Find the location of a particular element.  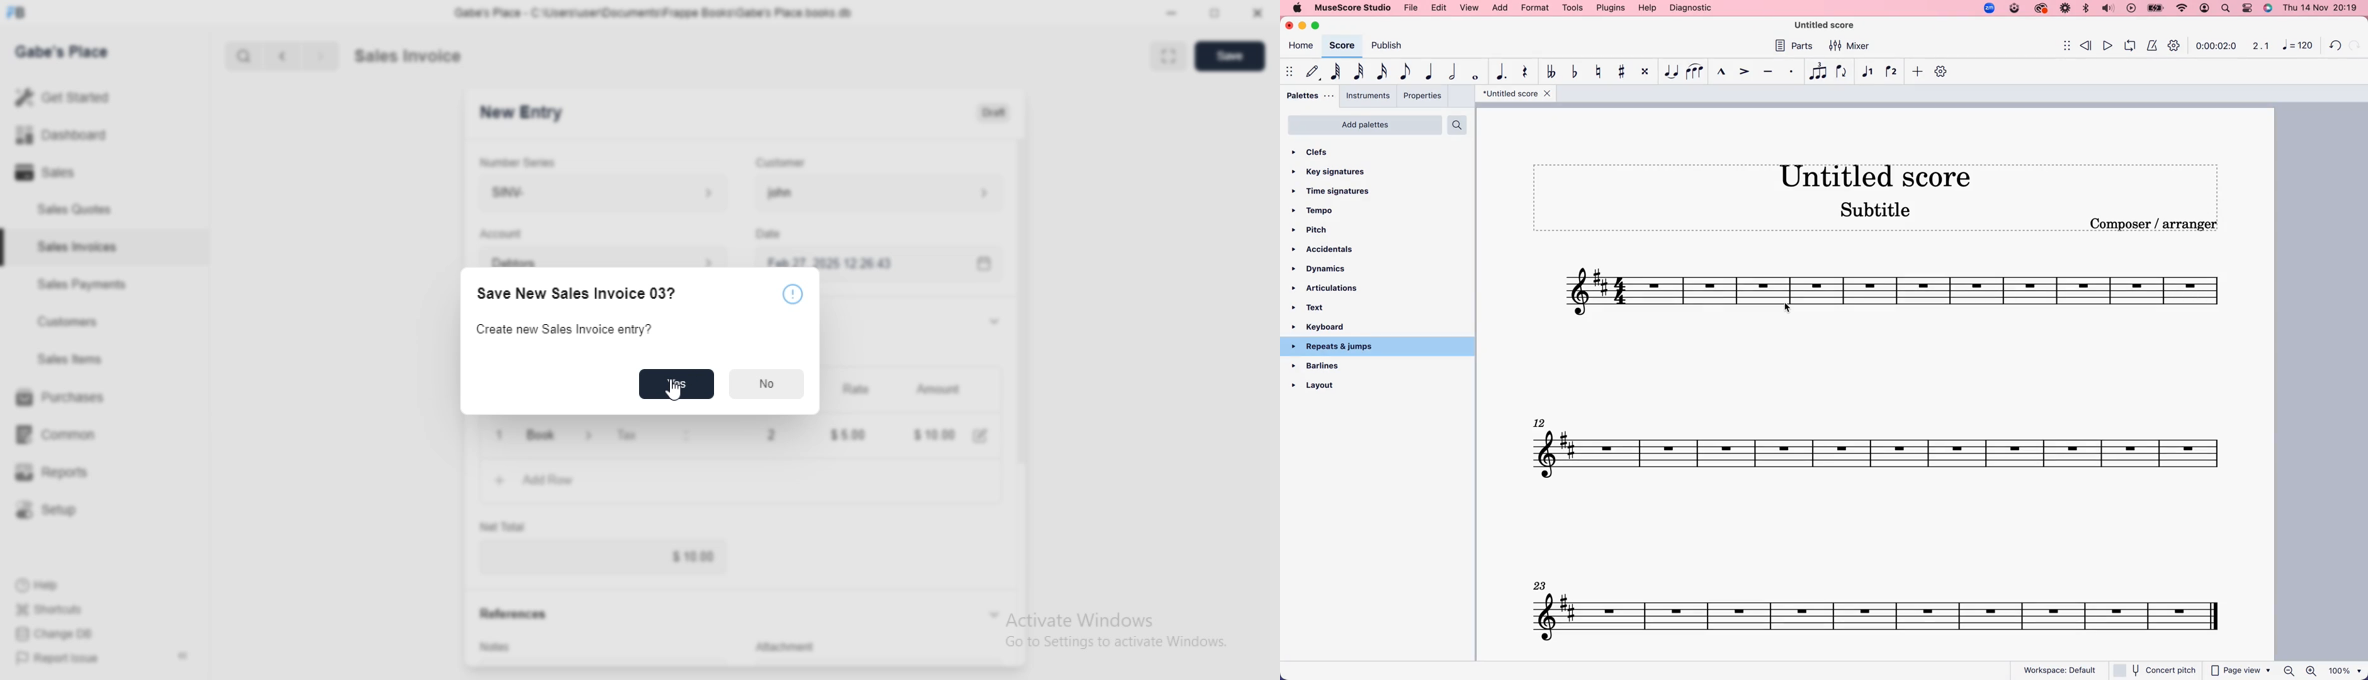

cursor is located at coordinates (1789, 311).